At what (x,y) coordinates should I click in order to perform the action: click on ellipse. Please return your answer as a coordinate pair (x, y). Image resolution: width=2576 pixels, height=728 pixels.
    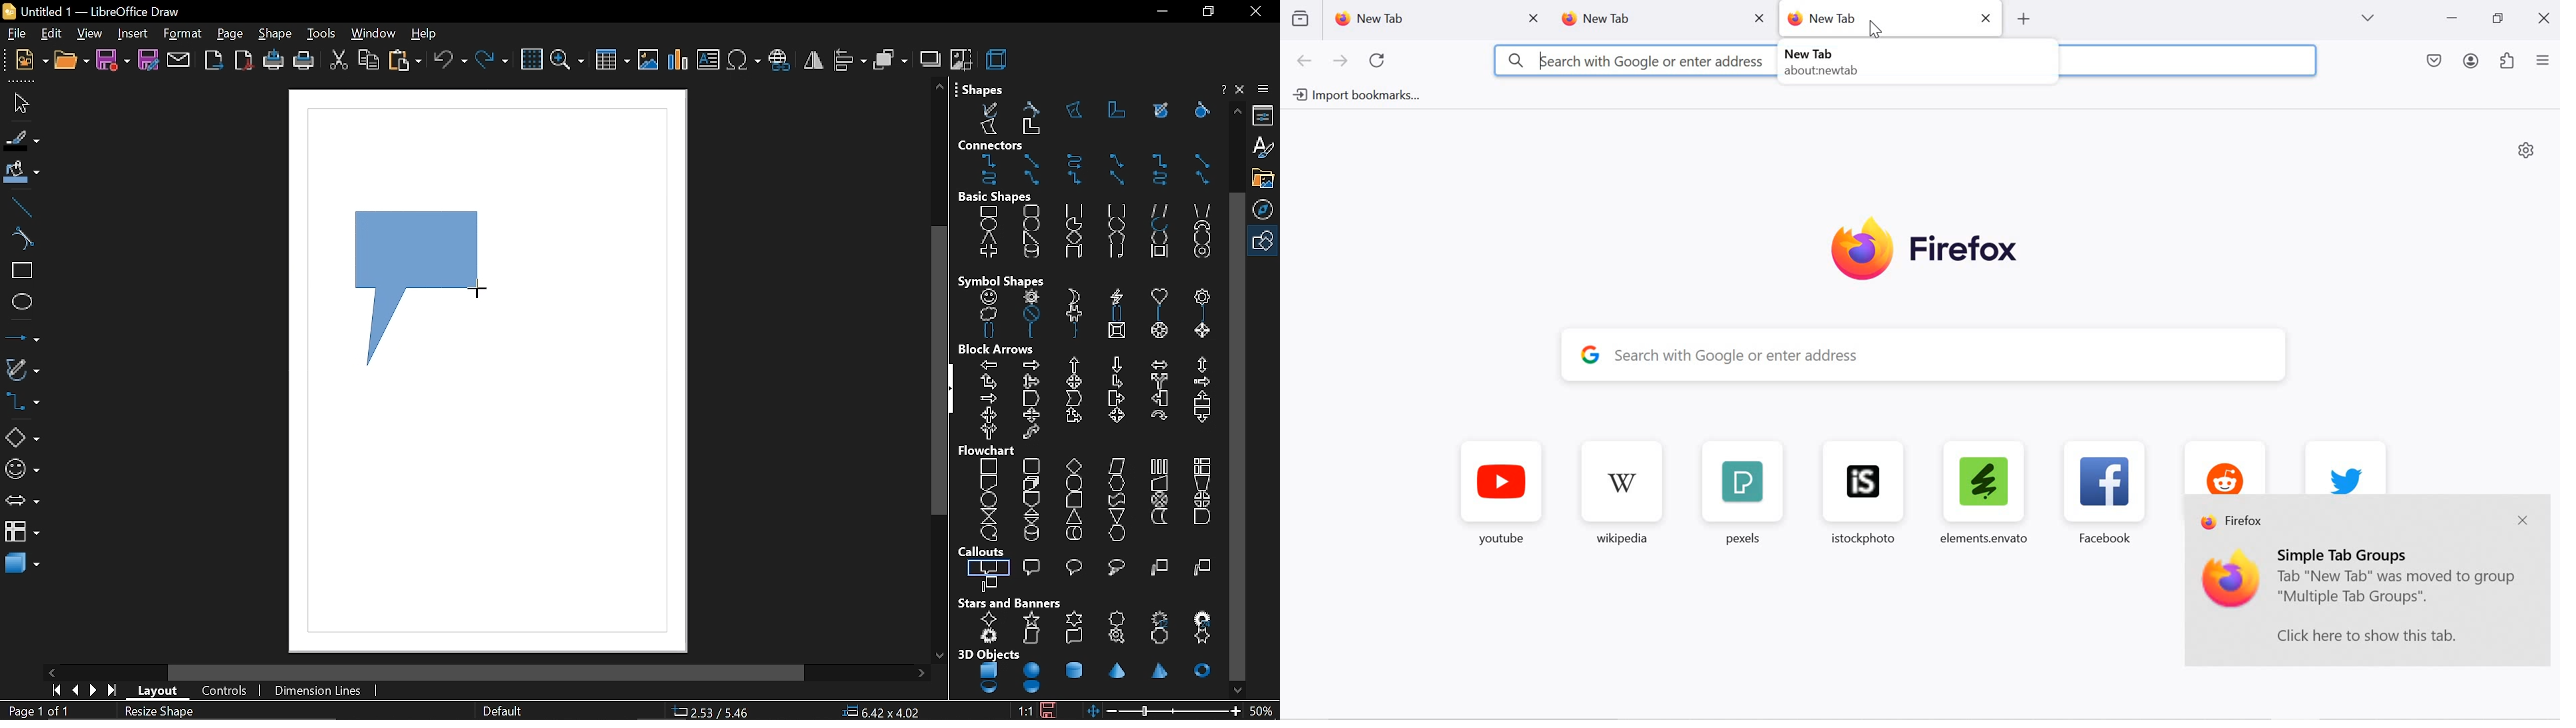
    Looking at the image, I should click on (20, 301).